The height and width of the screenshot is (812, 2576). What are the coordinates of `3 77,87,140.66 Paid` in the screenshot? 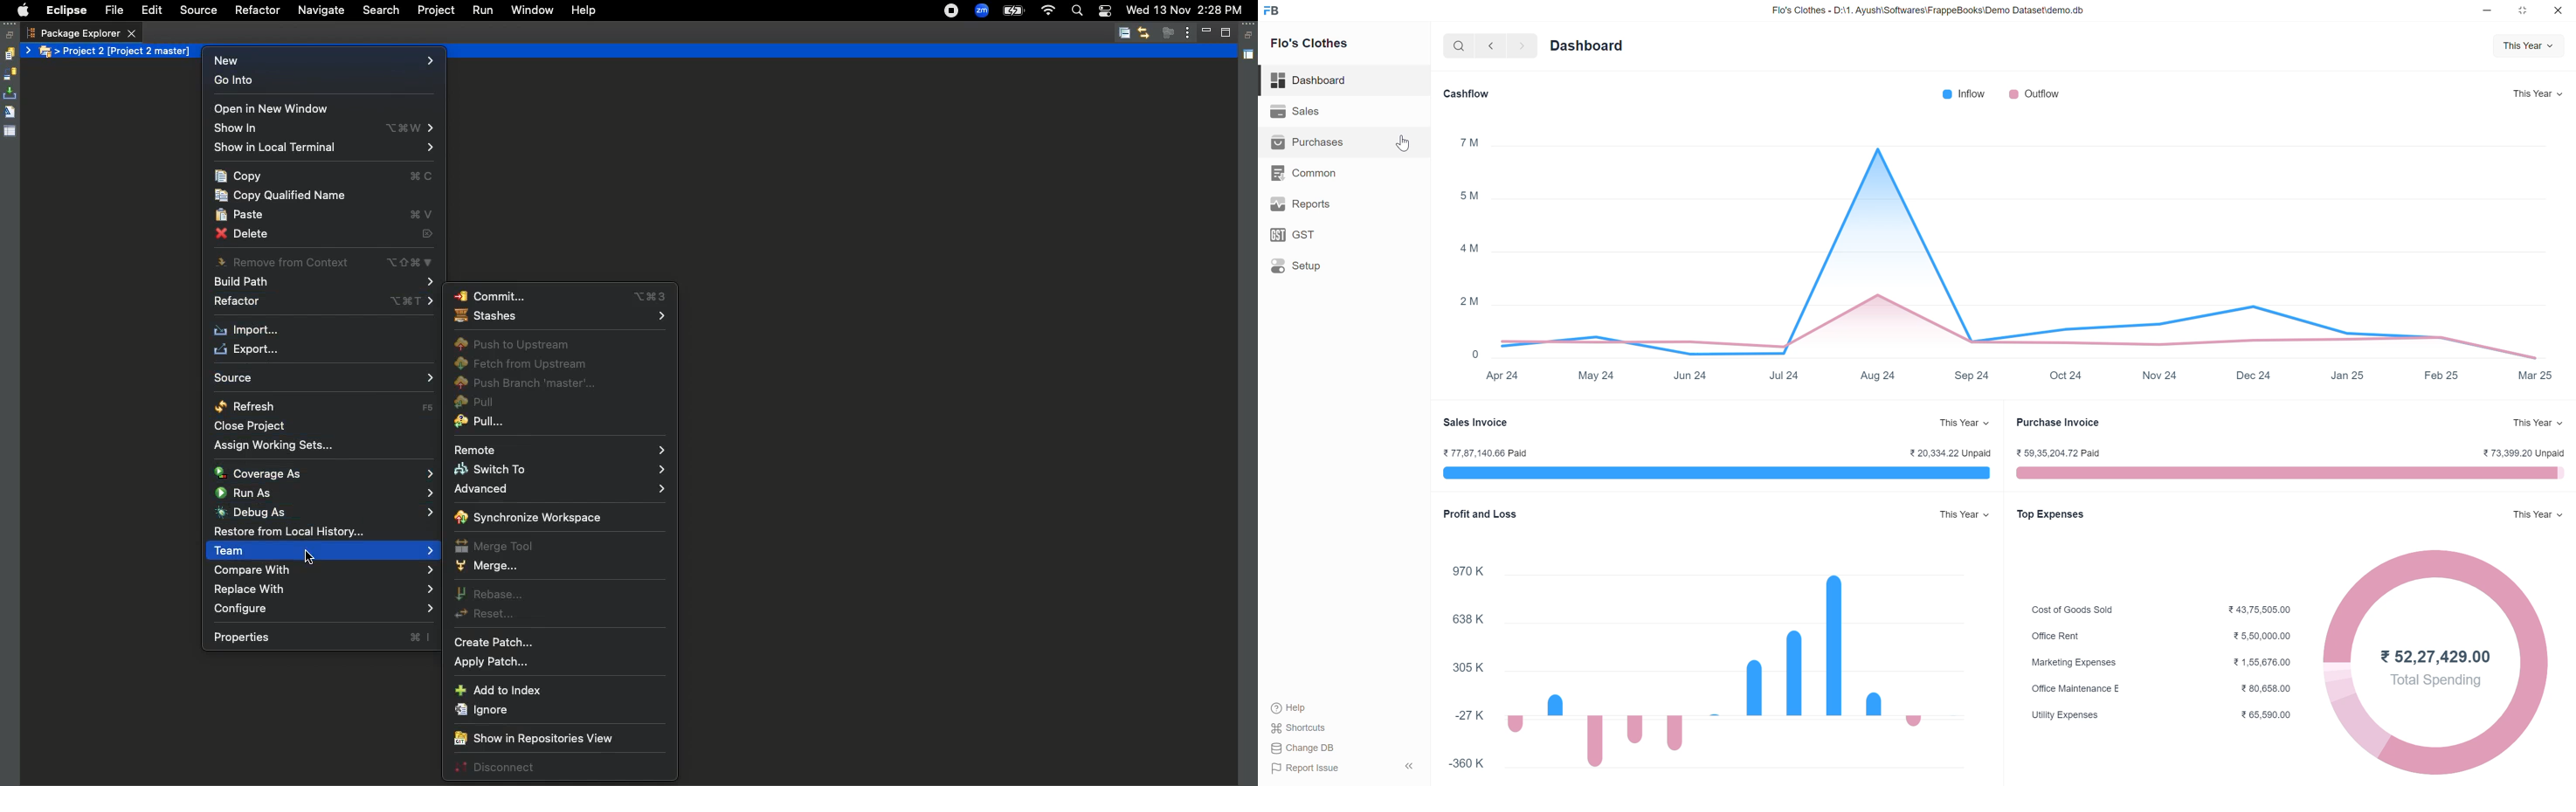 It's located at (1484, 451).